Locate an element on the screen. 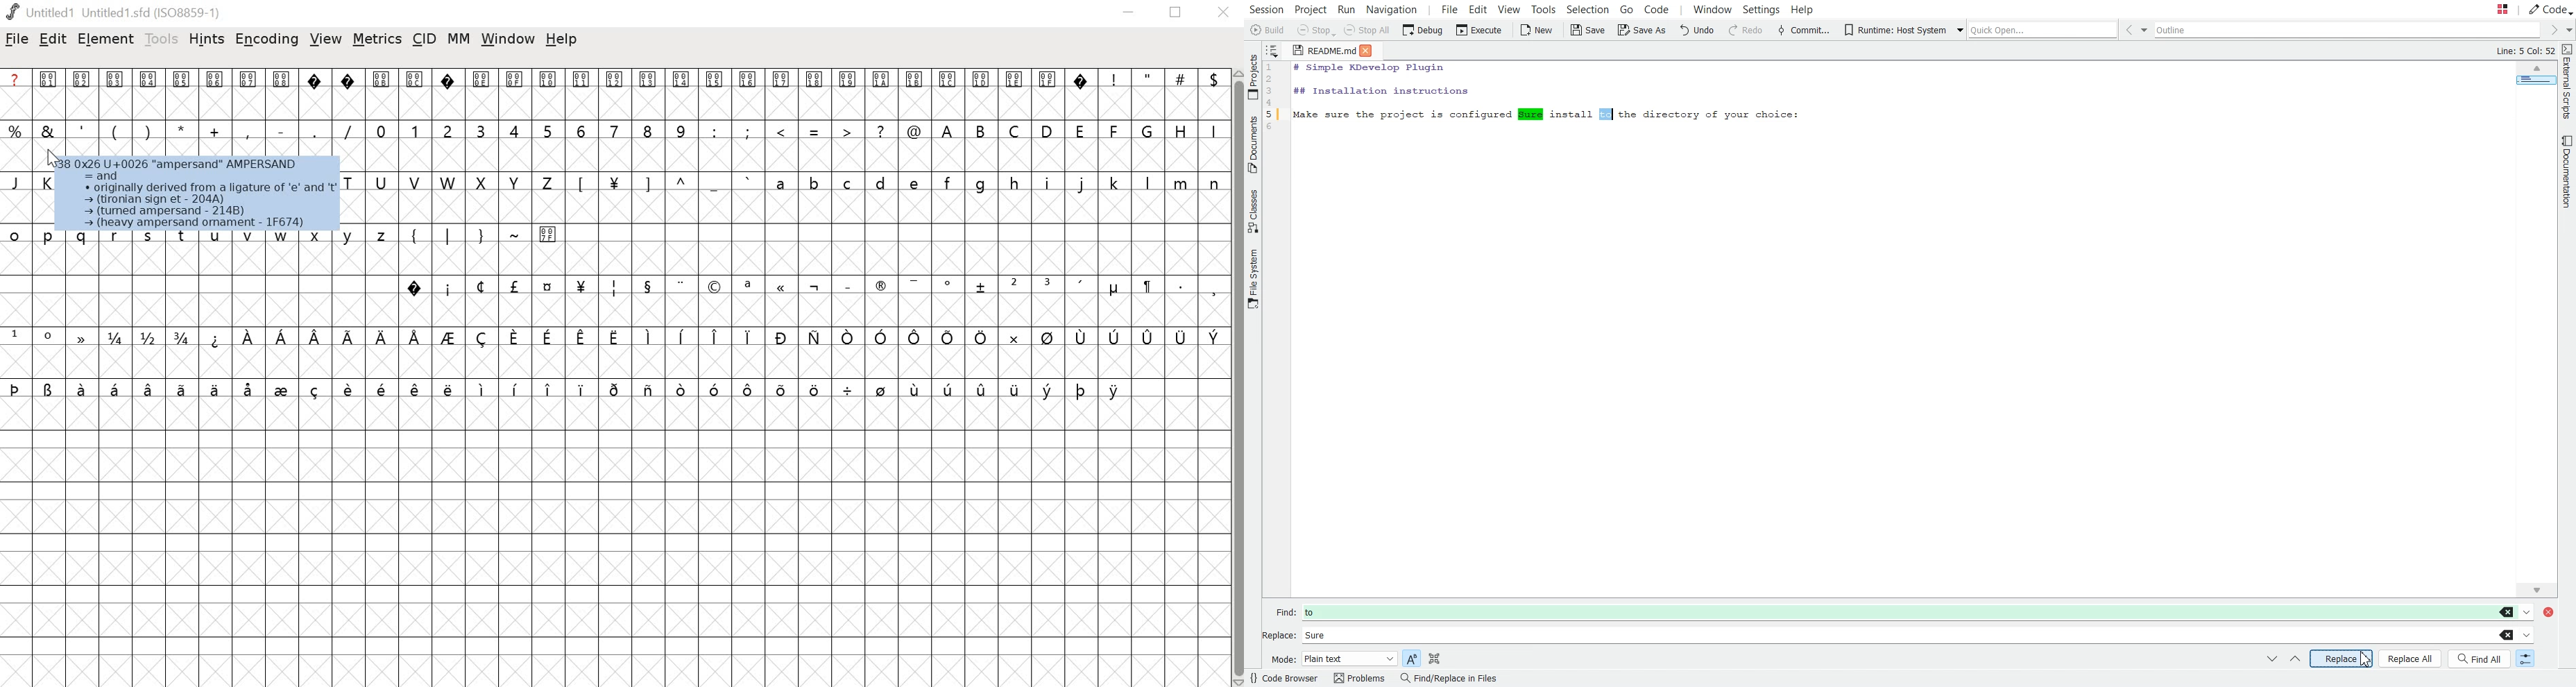 The image size is (2576, 700). E is located at coordinates (1081, 129).